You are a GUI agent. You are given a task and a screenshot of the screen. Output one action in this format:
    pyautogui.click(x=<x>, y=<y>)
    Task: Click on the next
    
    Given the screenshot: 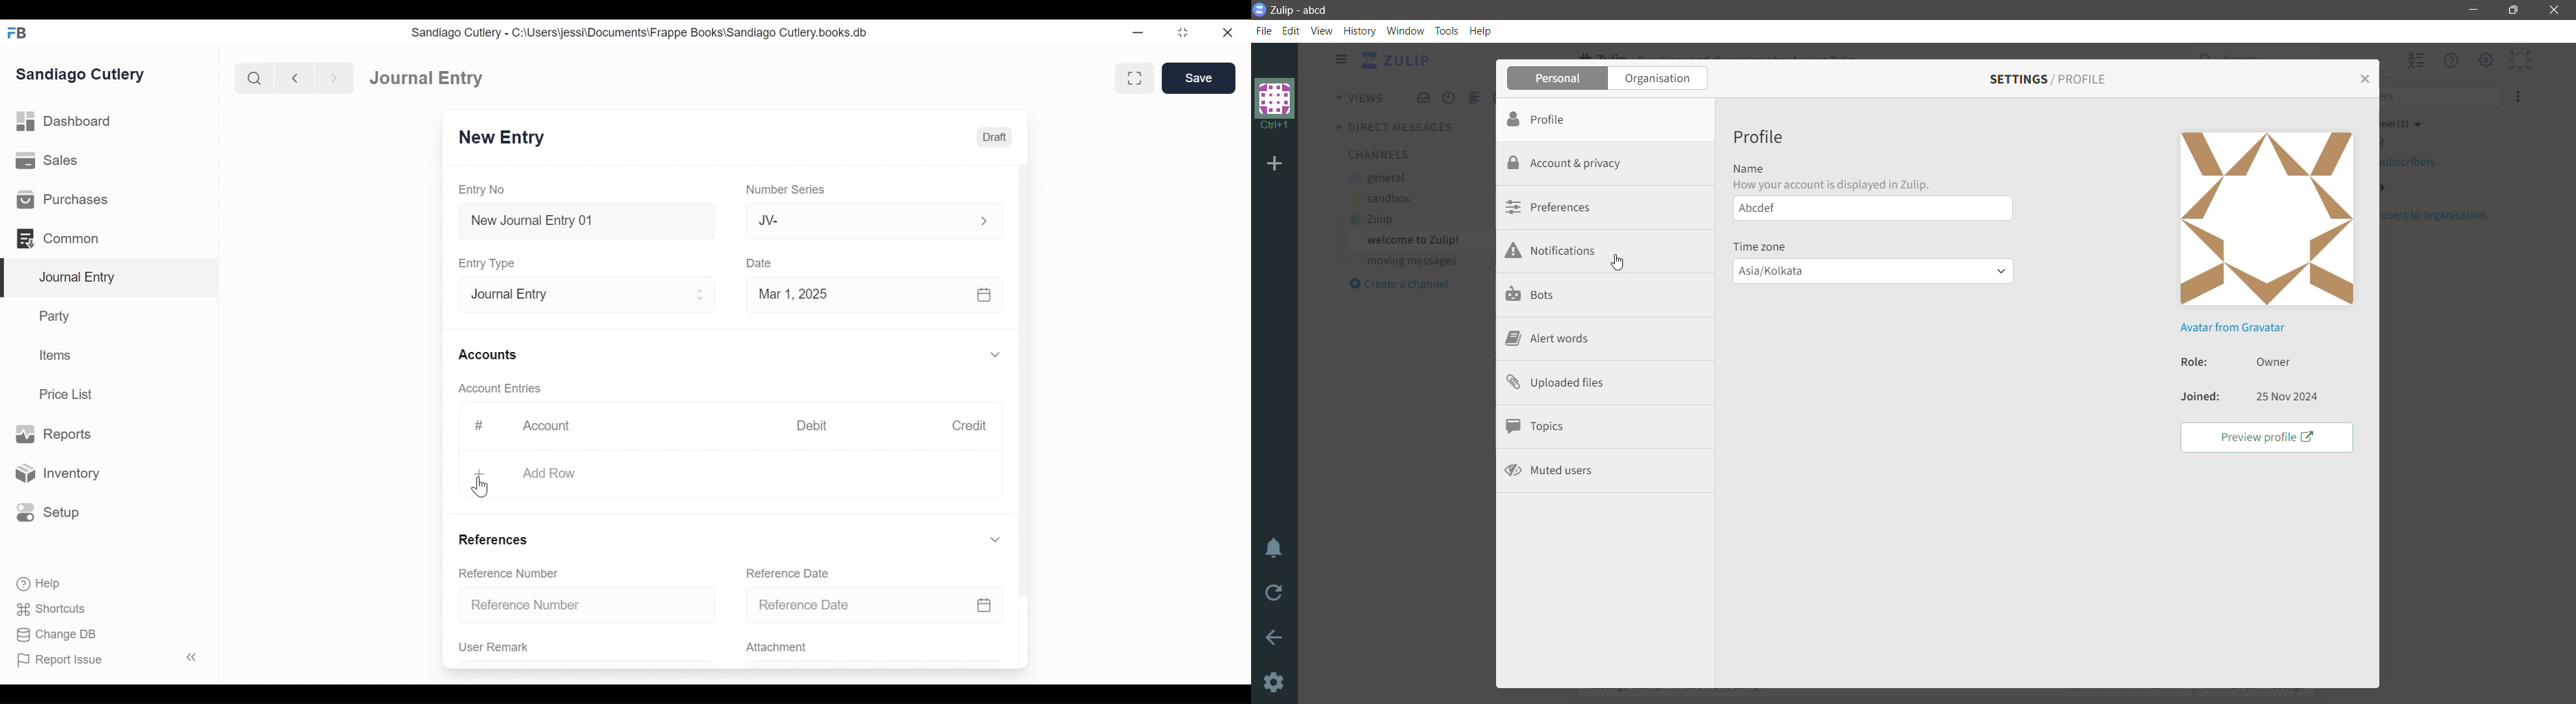 What is the action you would take?
    pyautogui.click(x=330, y=76)
    